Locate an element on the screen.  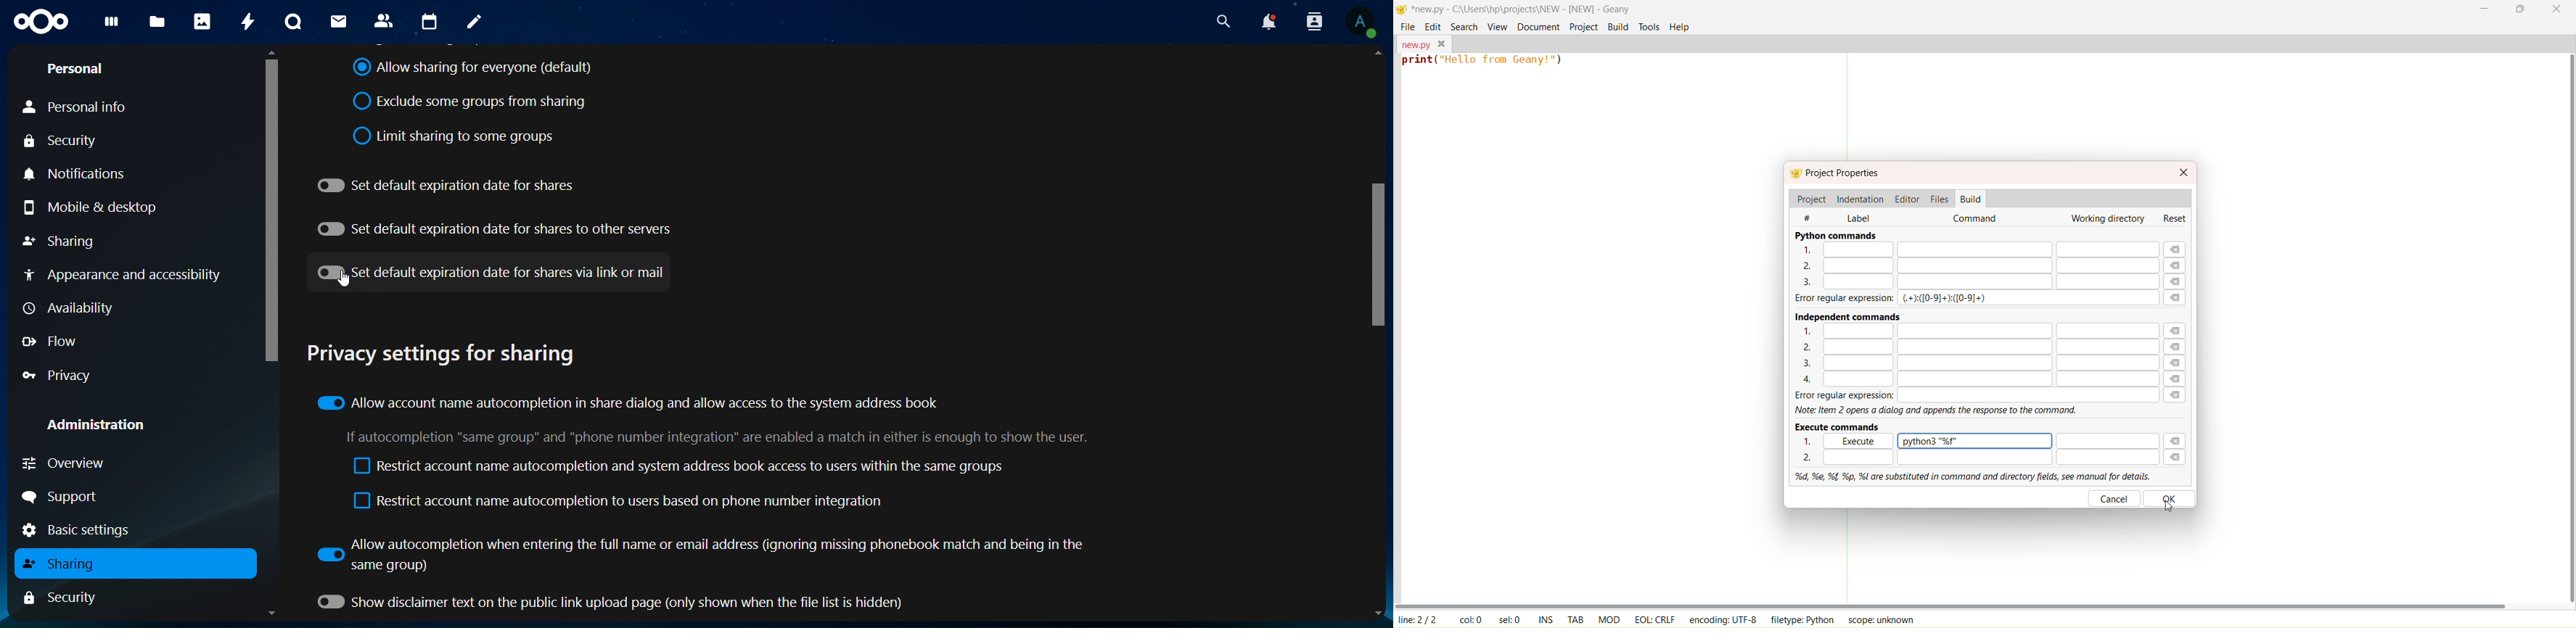
talk is located at coordinates (292, 21).